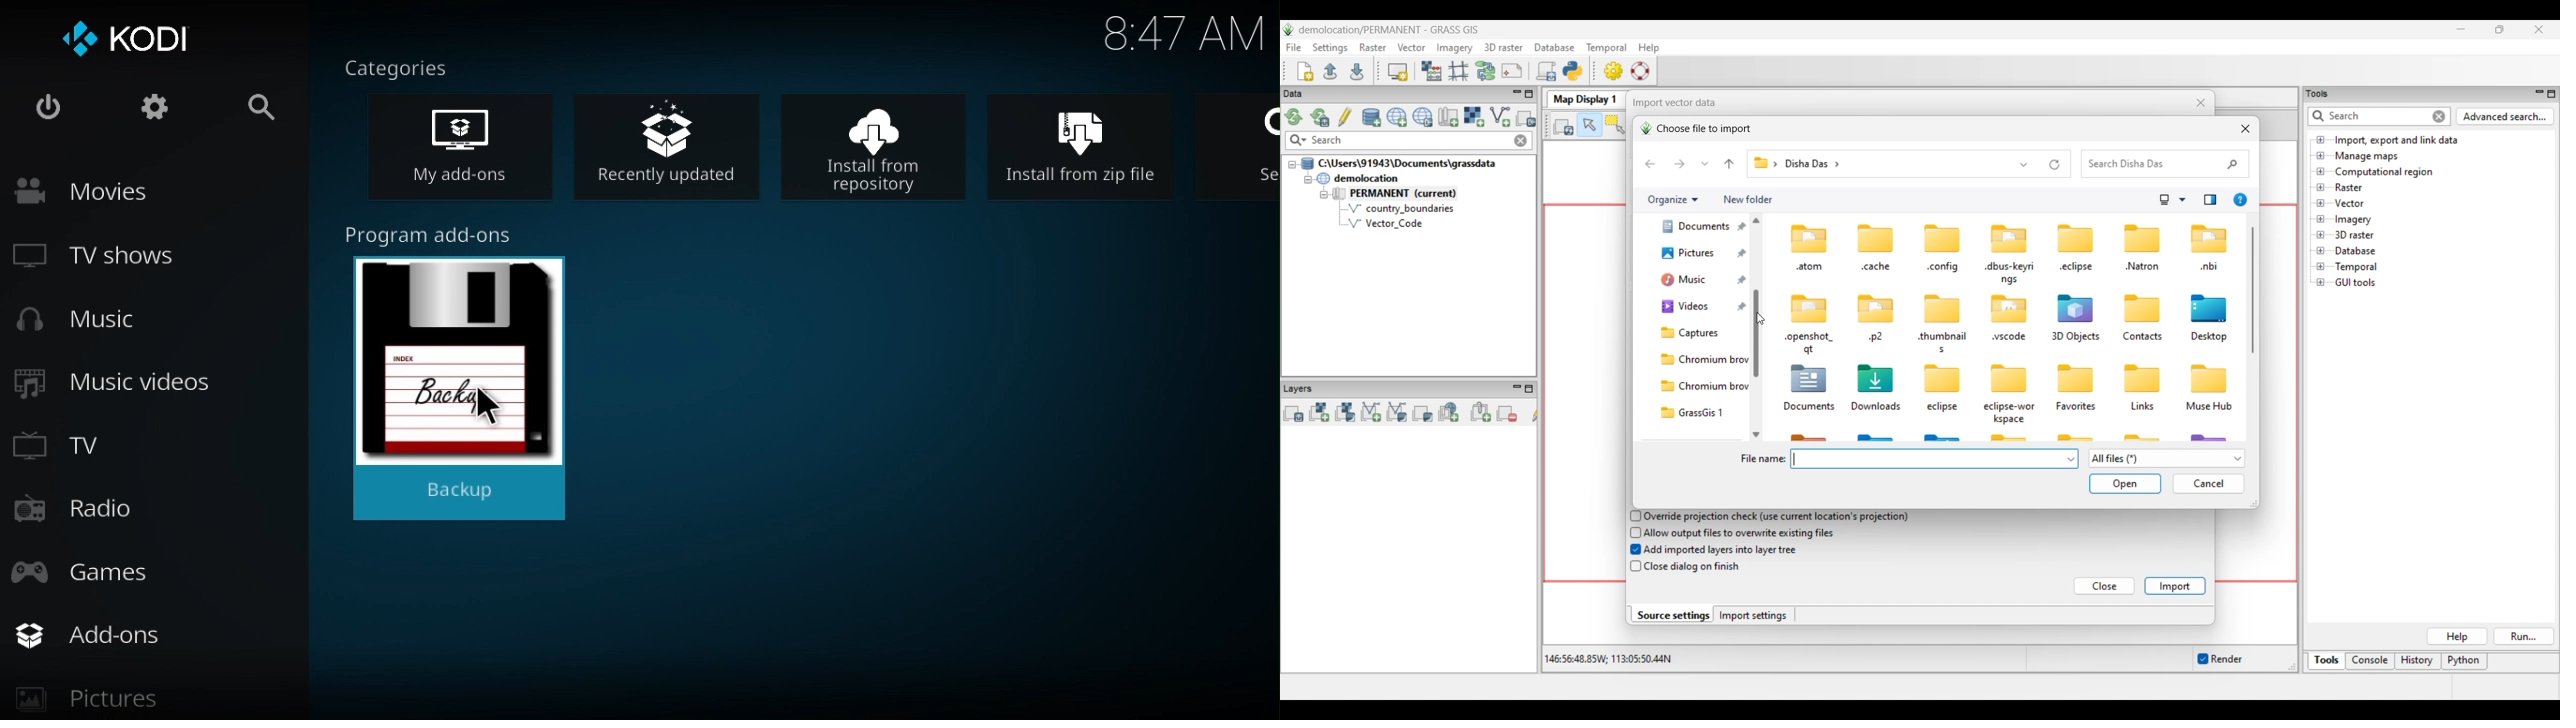 Image resolution: width=2576 pixels, height=728 pixels. What do you see at coordinates (162, 635) in the screenshot?
I see `add-ons` at bounding box center [162, 635].